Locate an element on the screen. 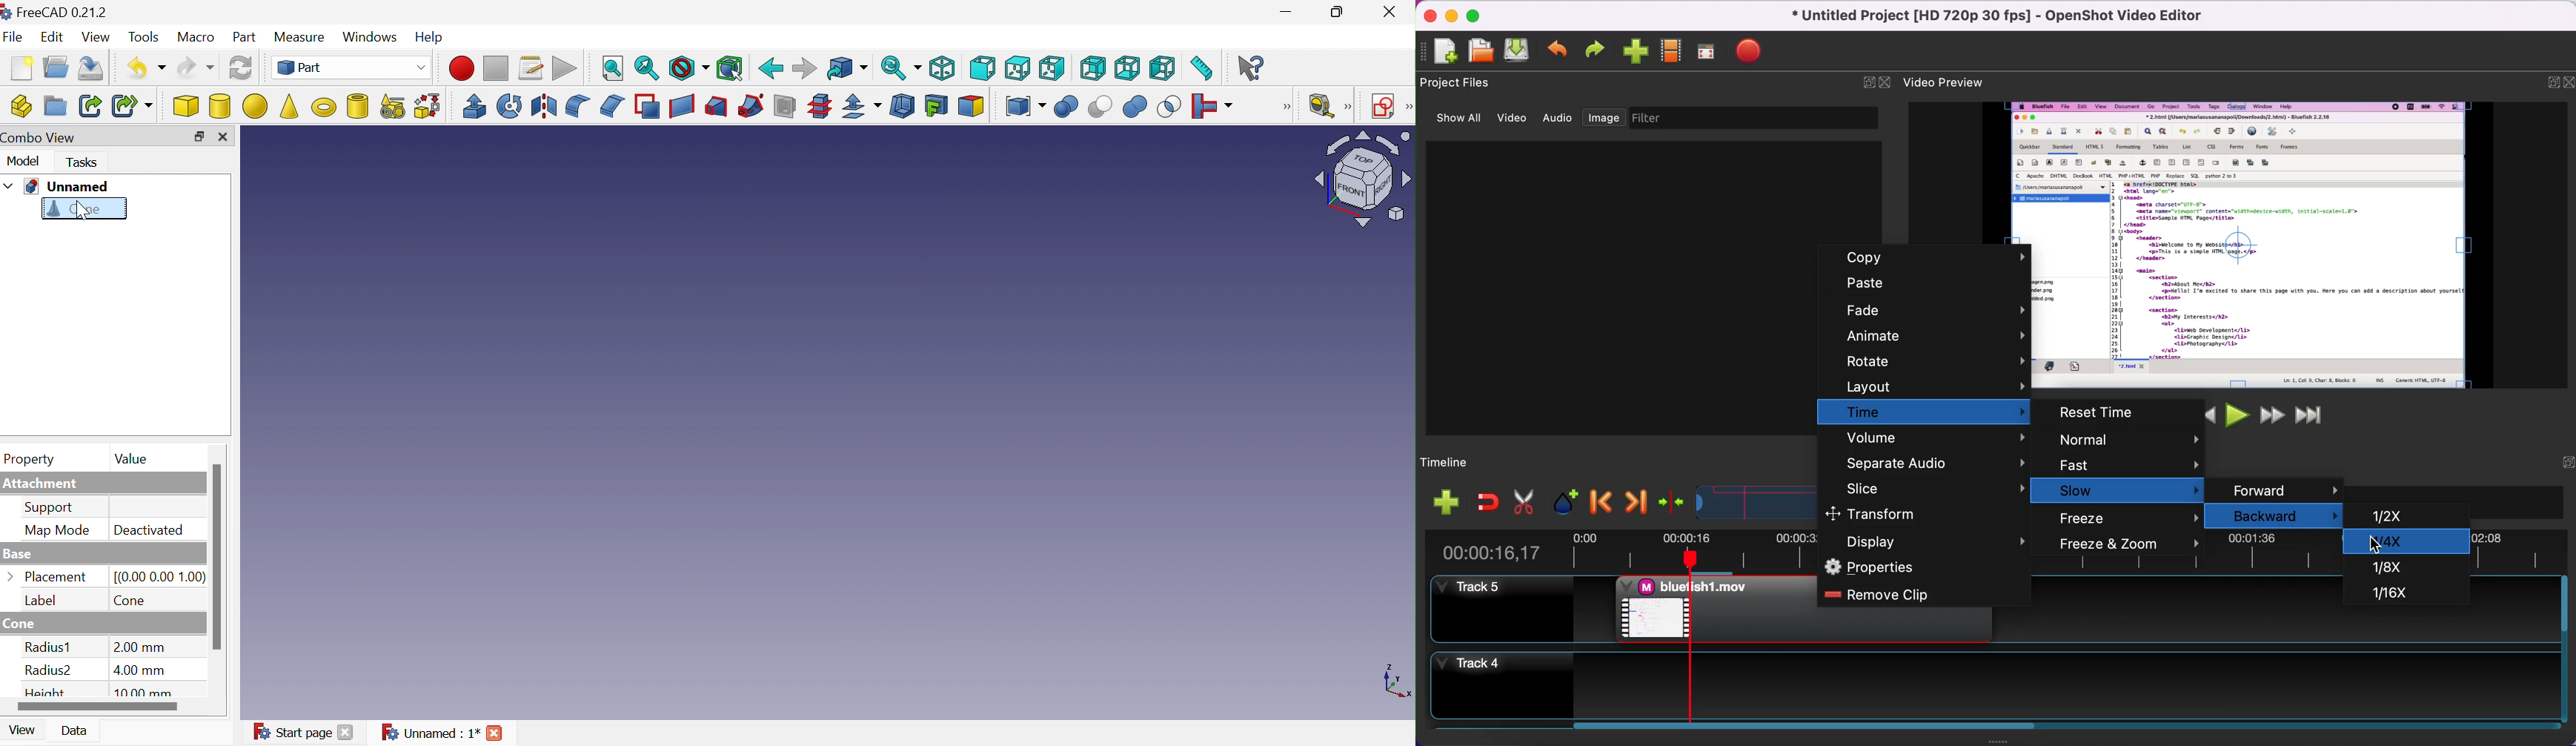 The height and width of the screenshot is (756, 2576). copy is located at coordinates (1931, 259).